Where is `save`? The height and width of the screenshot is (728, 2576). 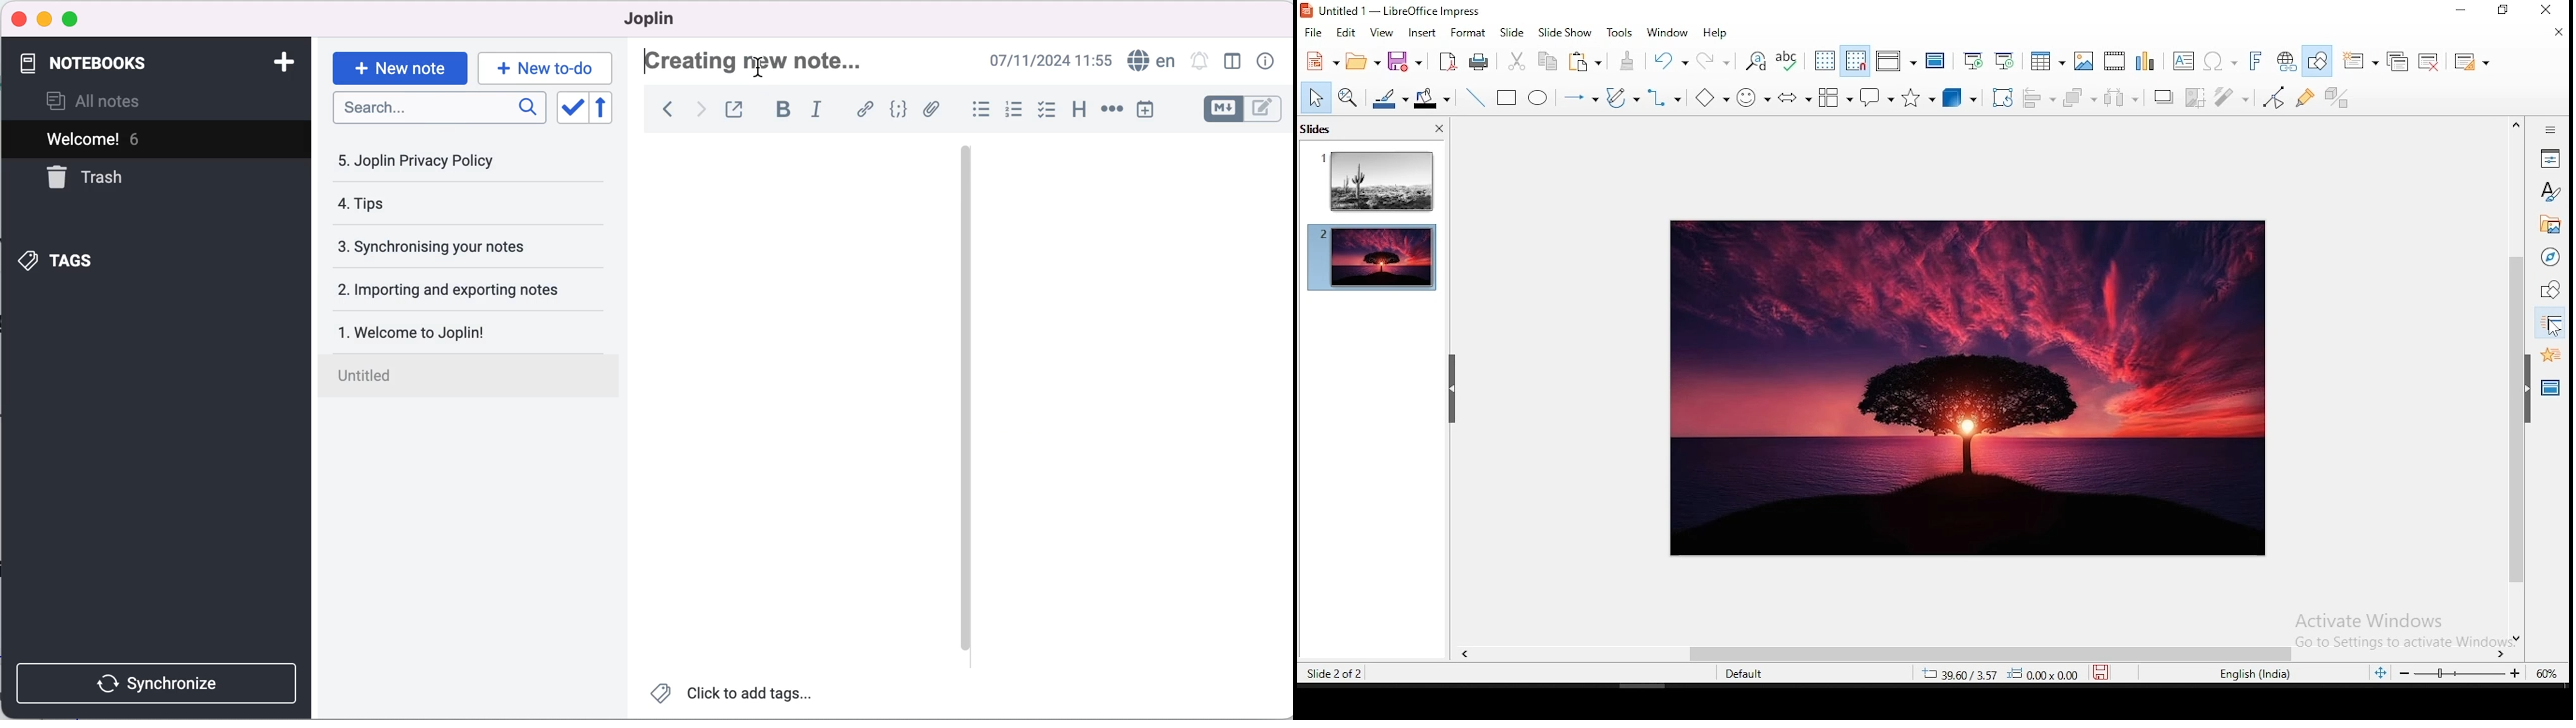
save is located at coordinates (1408, 59).